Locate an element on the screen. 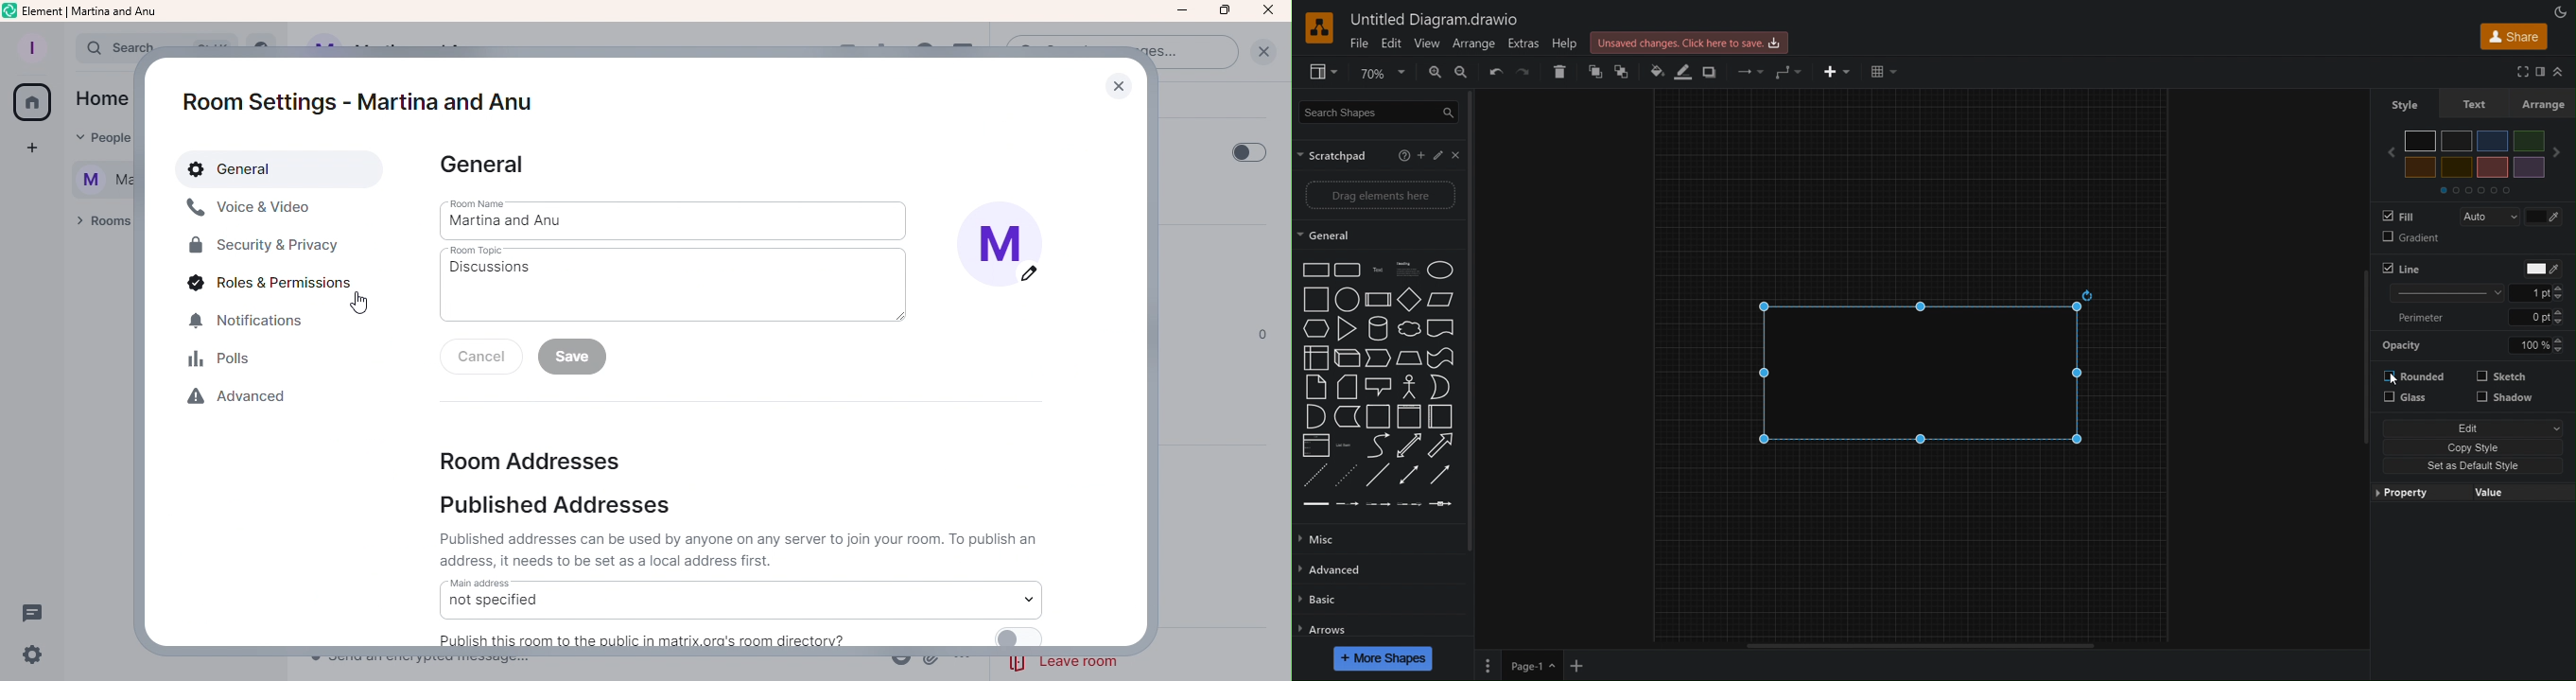  Property is located at coordinates (2418, 494).